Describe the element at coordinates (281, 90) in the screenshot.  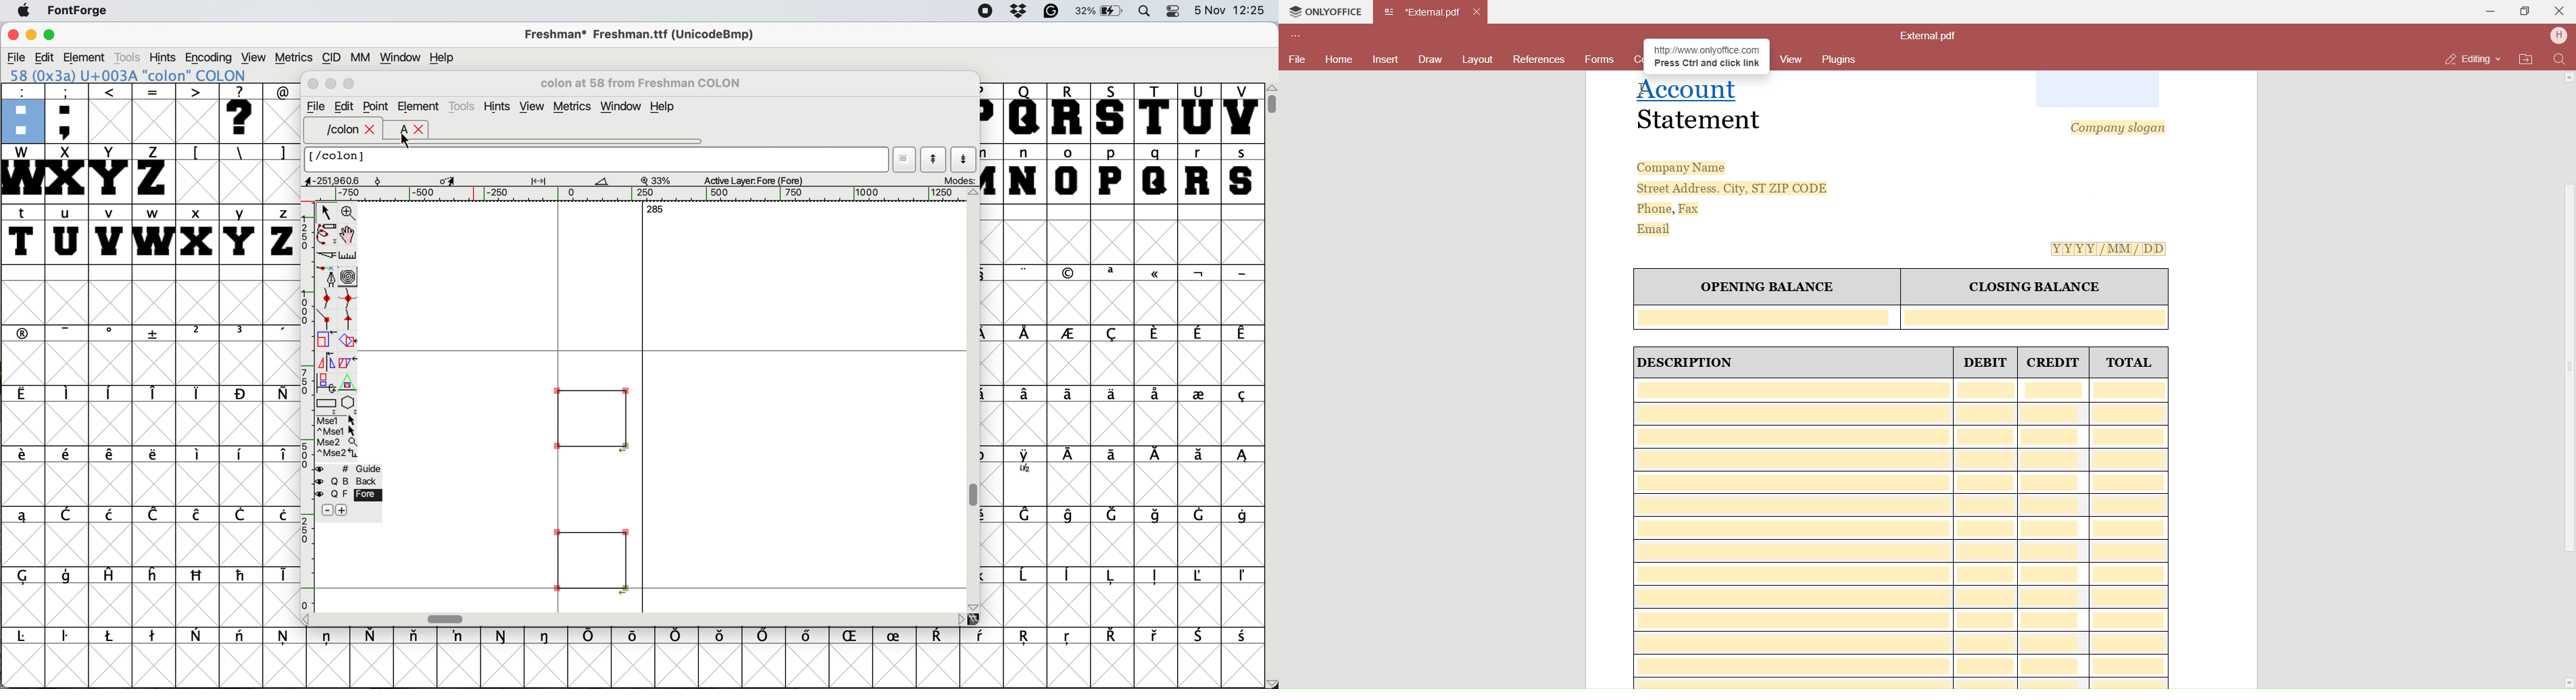
I see `@` at that location.